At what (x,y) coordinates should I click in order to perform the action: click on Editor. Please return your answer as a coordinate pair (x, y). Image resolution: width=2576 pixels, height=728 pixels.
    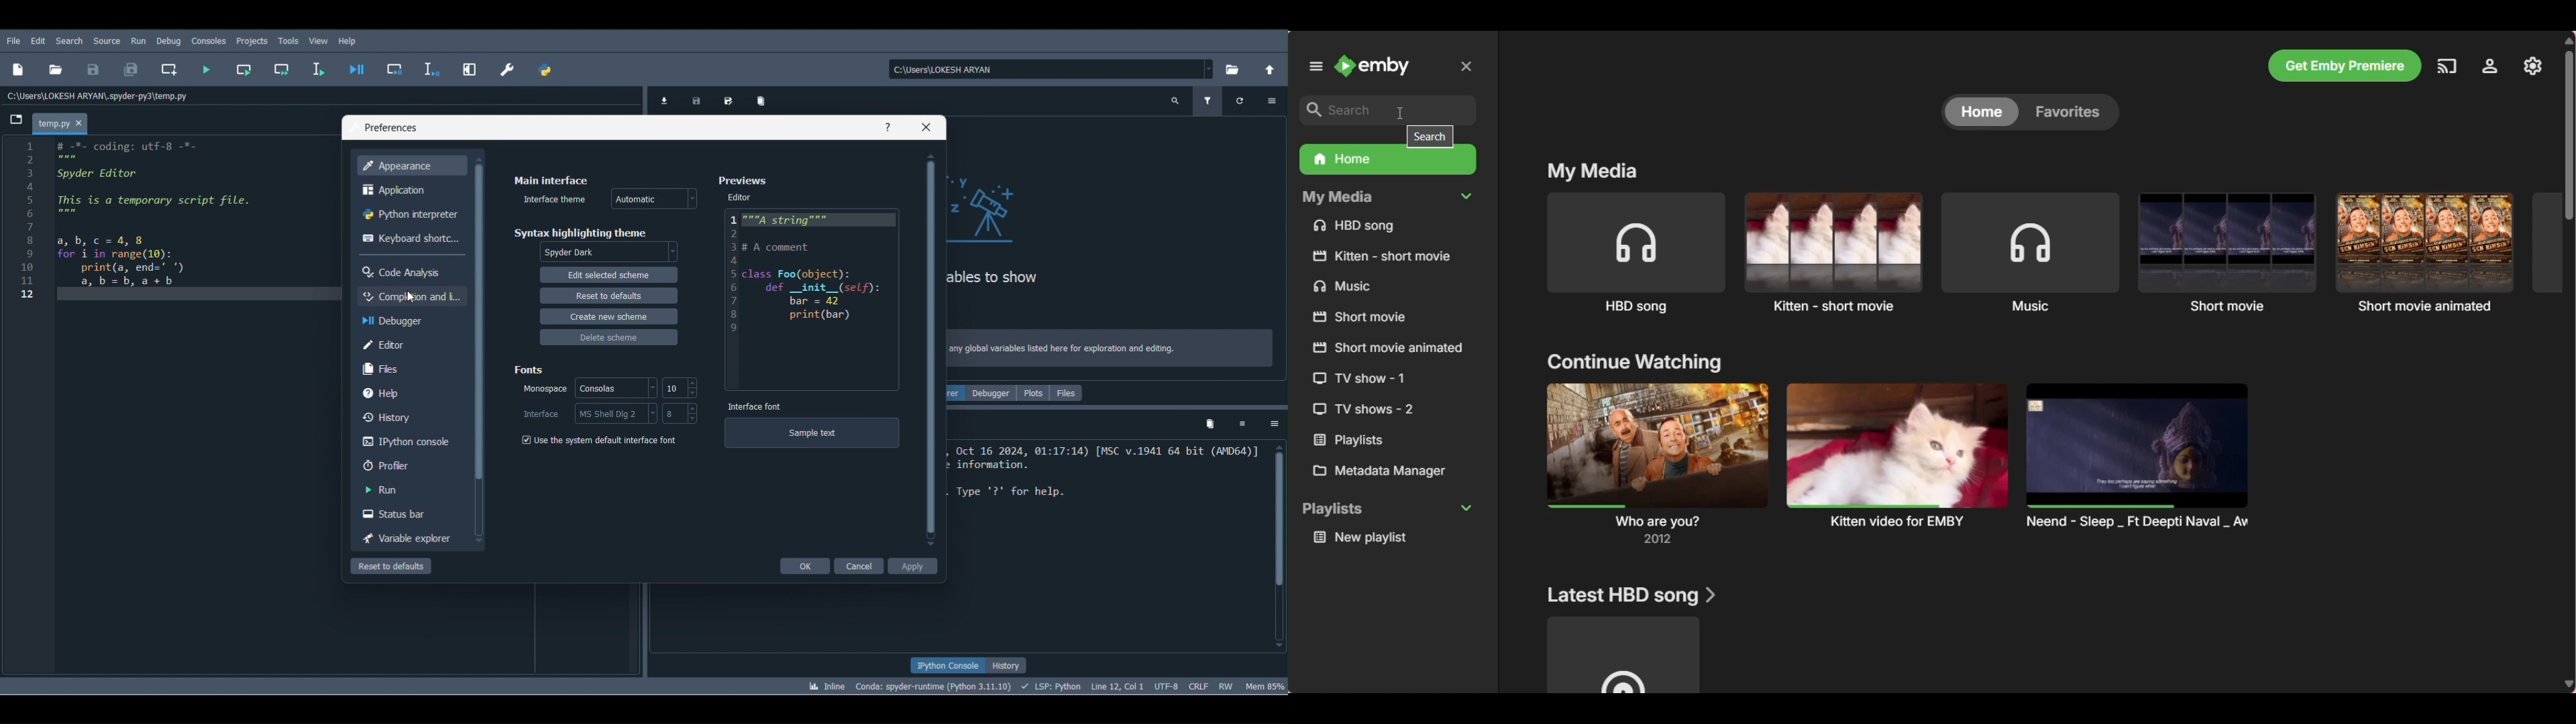
    Looking at the image, I should click on (377, 344).